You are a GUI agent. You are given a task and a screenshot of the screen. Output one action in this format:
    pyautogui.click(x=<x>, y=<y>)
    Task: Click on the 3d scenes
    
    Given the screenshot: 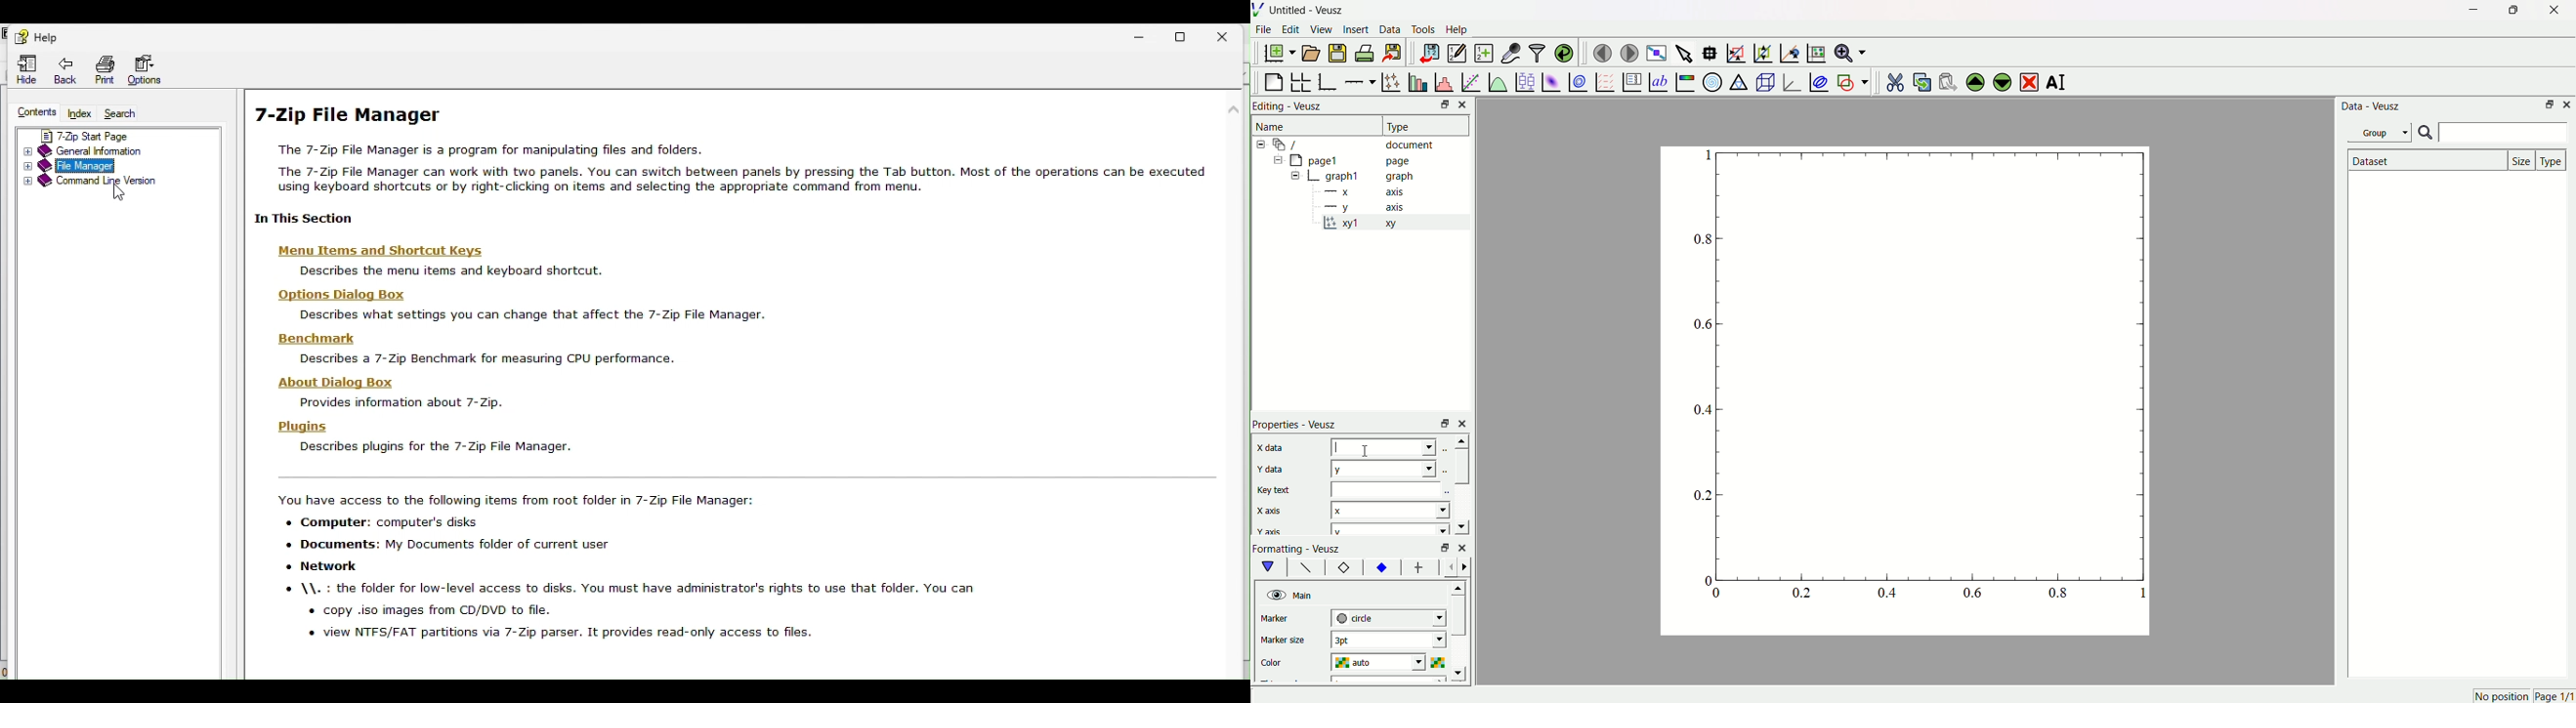 What is the action you would take?
    pyautogui.click(x=1764, y=81)
    